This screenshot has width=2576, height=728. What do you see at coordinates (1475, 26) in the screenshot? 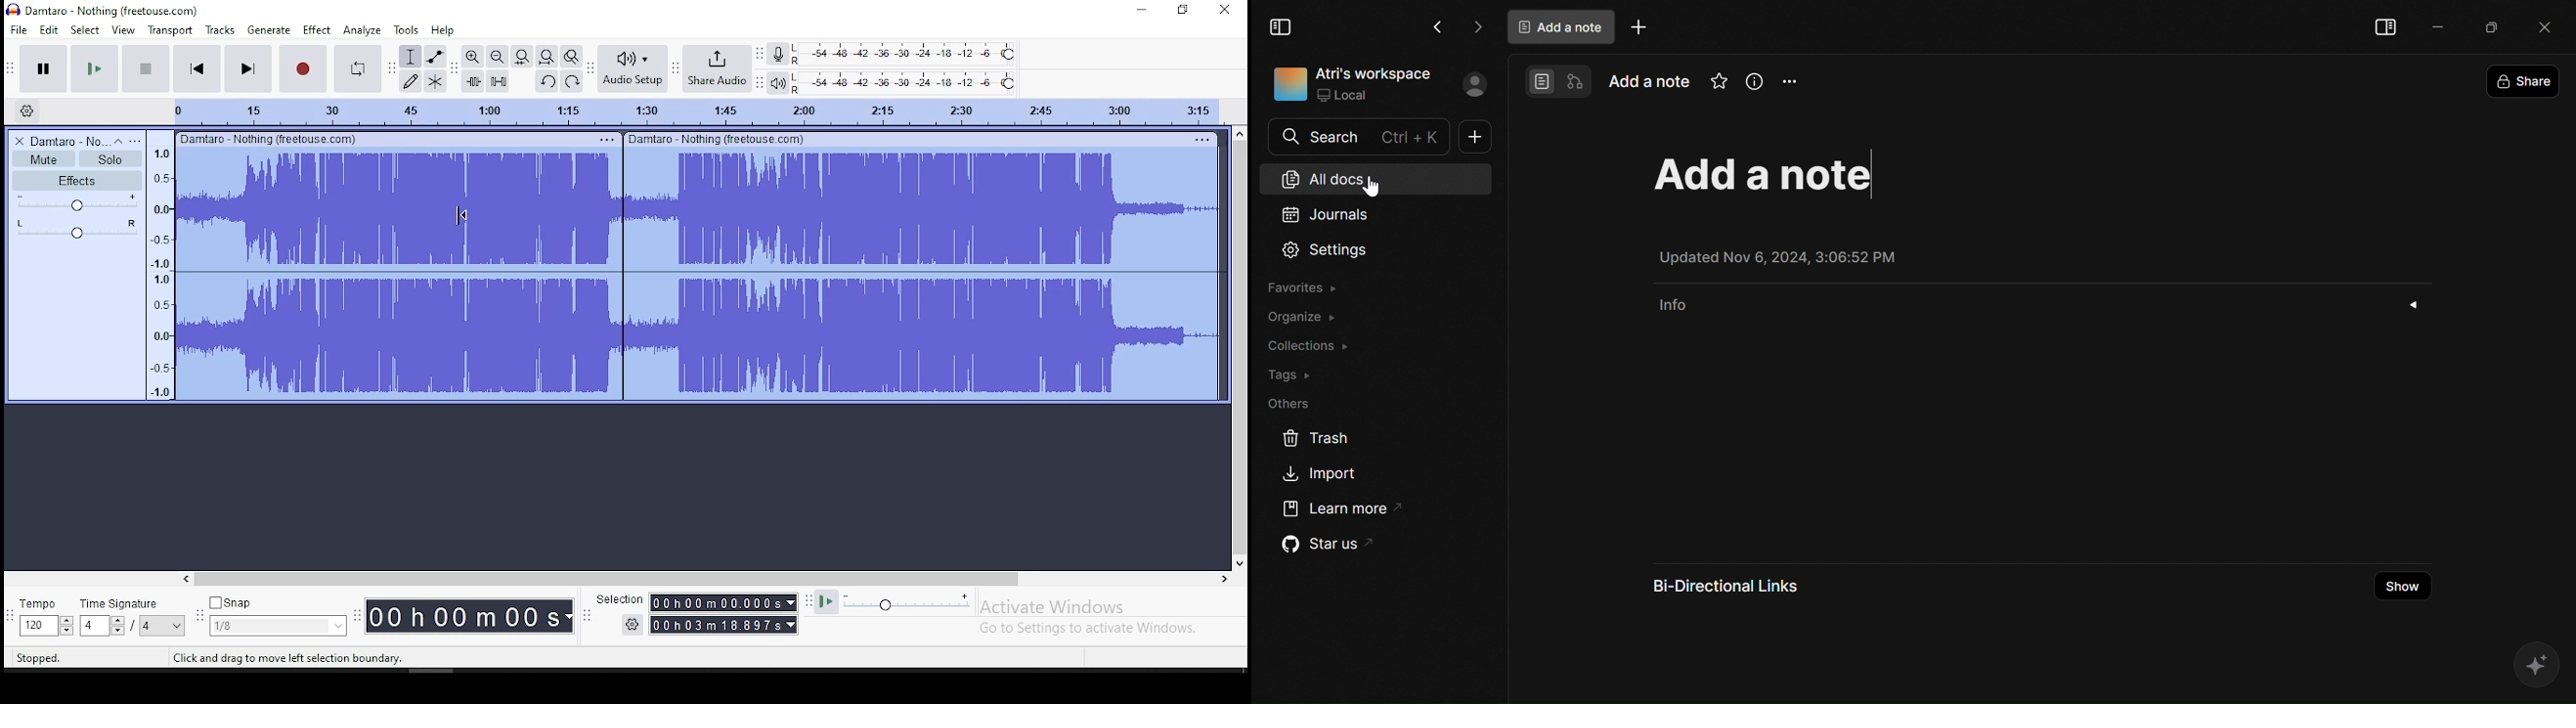
I see `Go forward` at bounding box center [1475, 26].